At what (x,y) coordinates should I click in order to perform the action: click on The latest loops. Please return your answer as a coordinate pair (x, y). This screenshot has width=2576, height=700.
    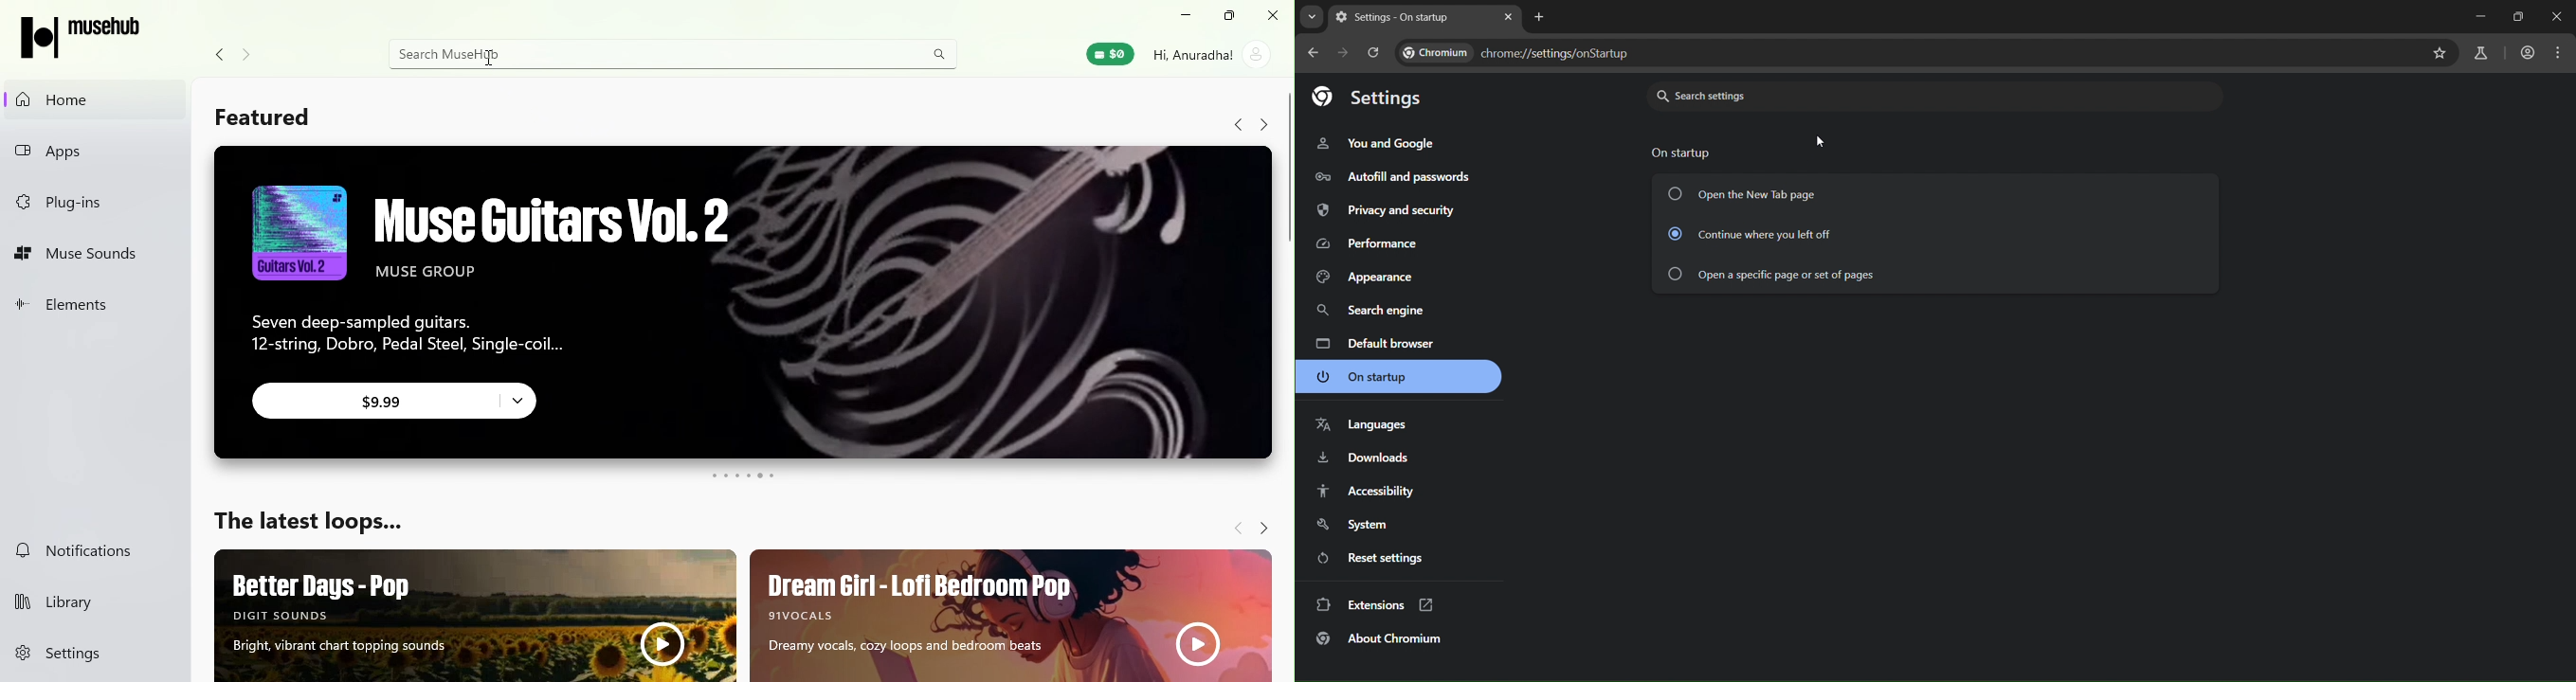
    Looking at the image, I should click on (309, 525).